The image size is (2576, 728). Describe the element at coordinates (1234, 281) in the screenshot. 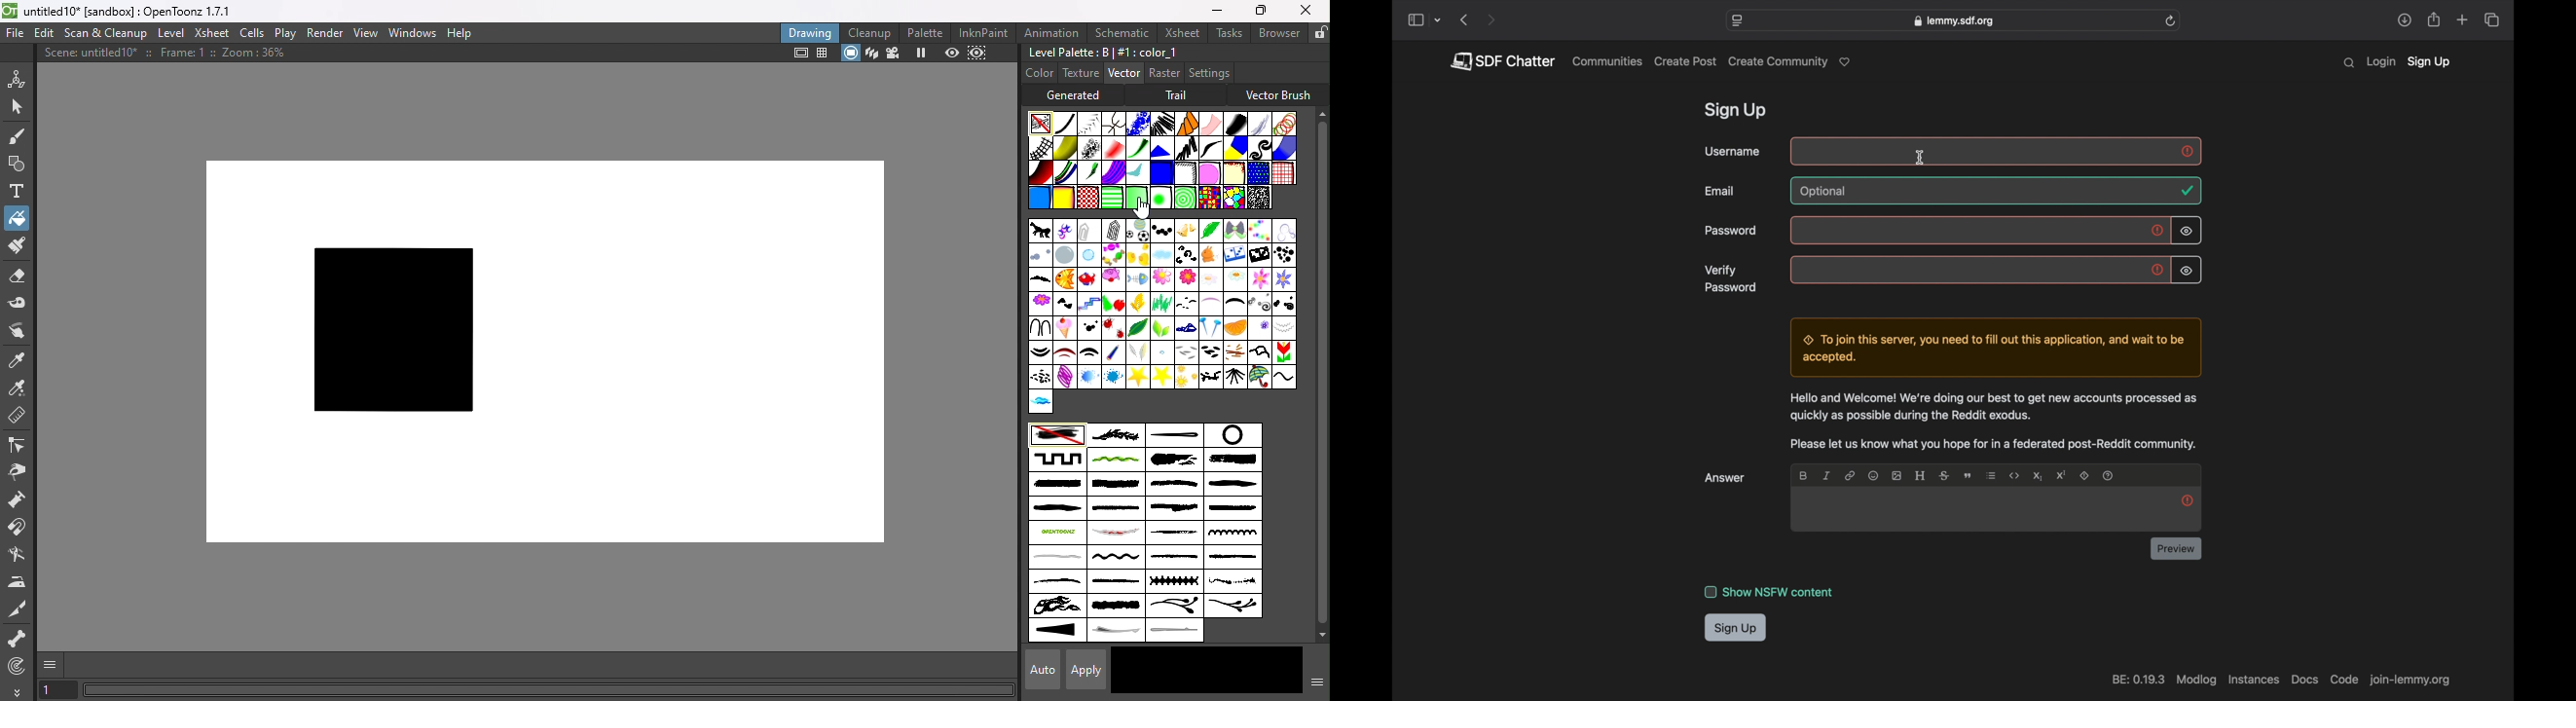

I see `flow3` at that location.